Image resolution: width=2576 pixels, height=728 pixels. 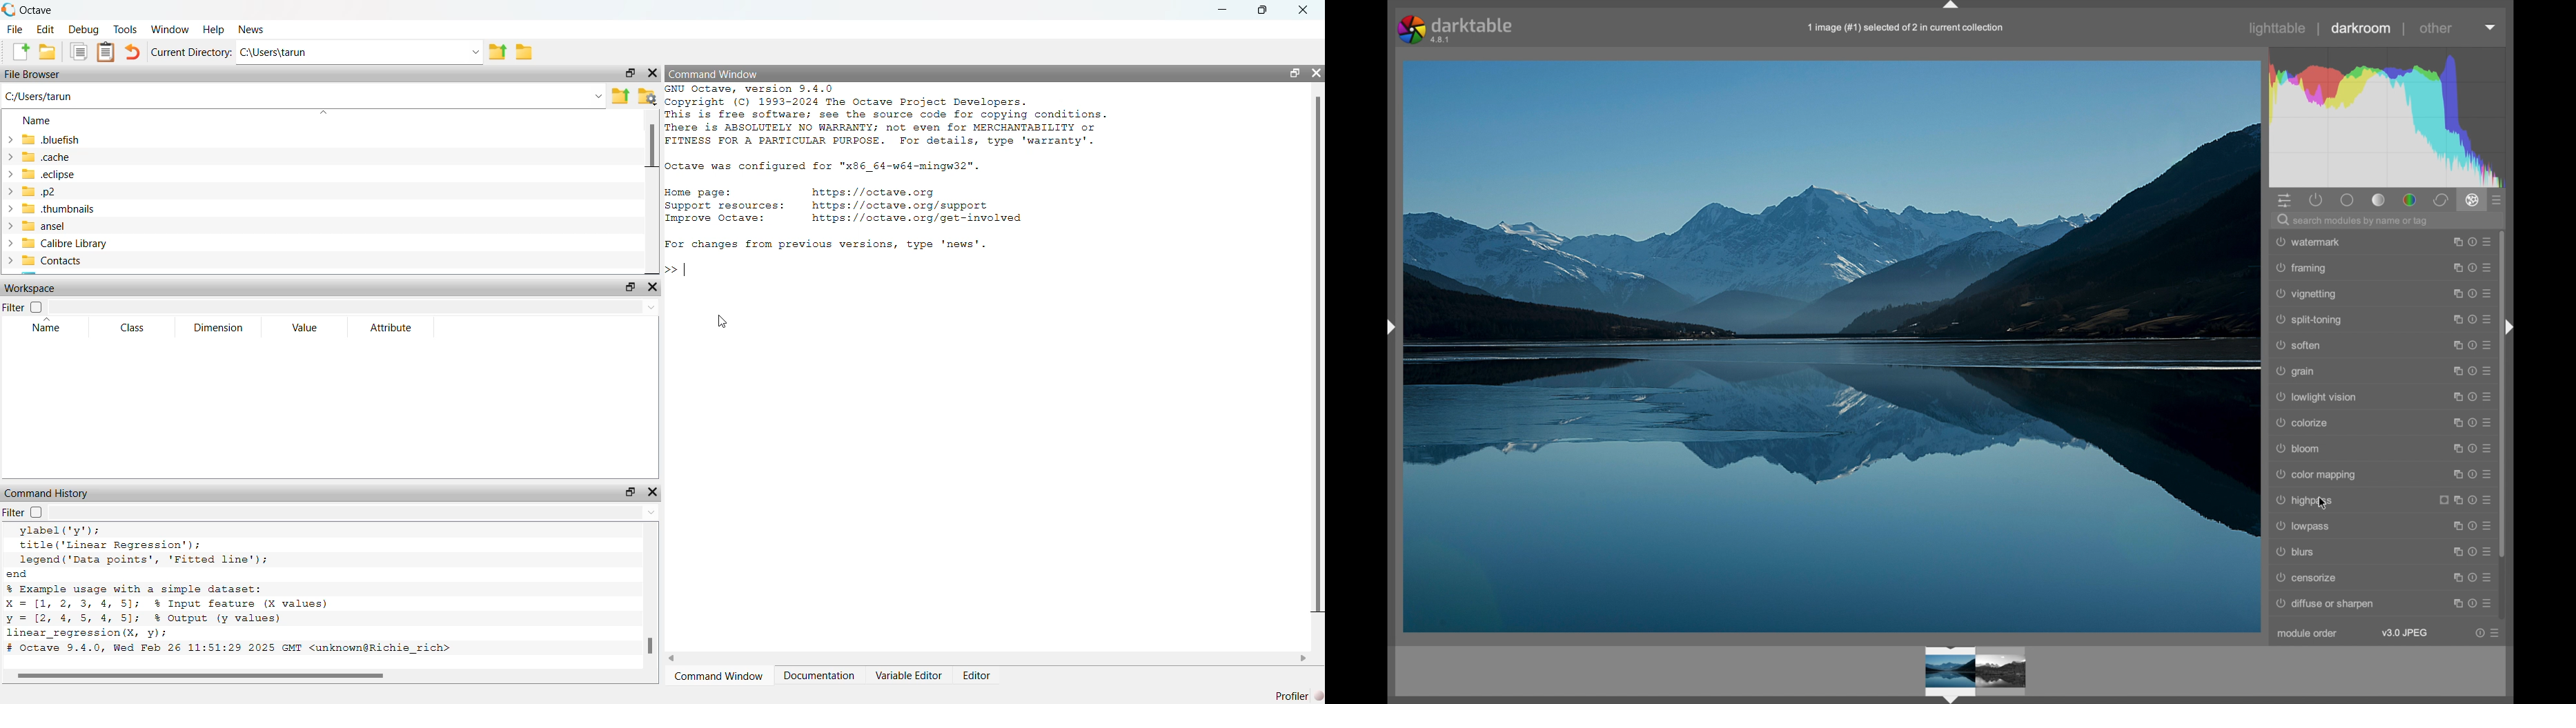 What do you see at coordinates (90, 191) in the screenshot?
I see `.p2` at bounding box center [90, 191].